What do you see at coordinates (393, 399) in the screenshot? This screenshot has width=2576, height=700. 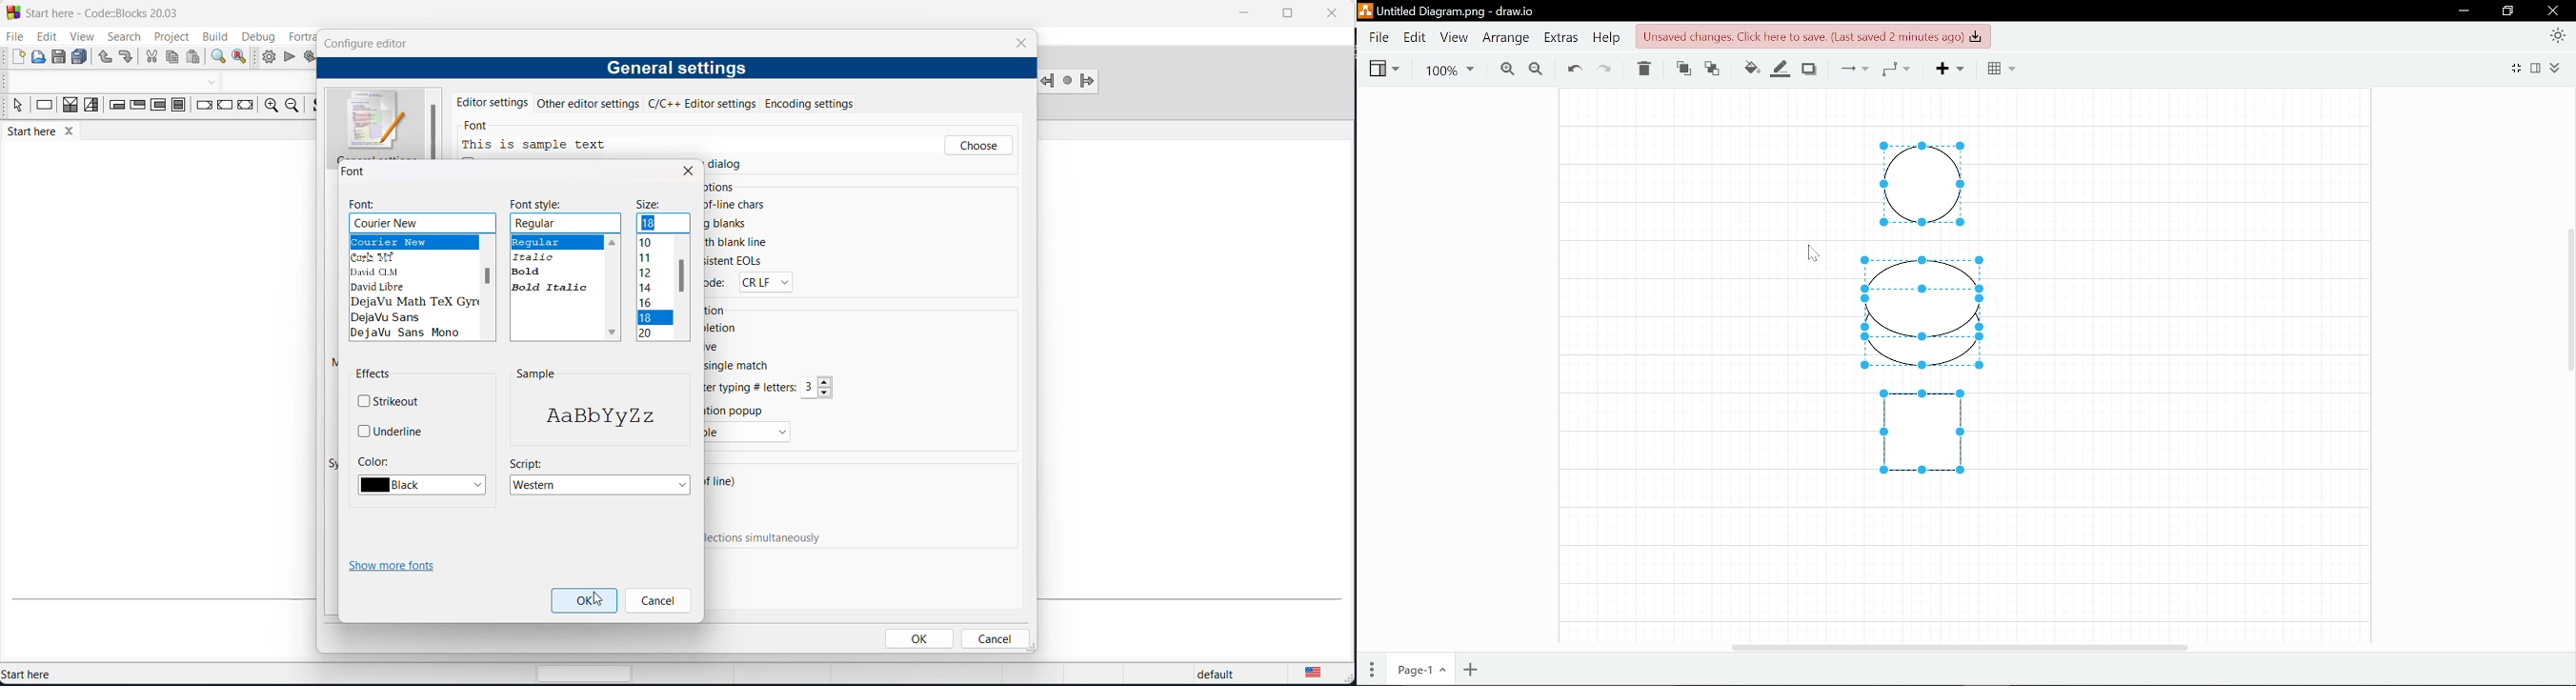 I see `strikeout checkbox` at bounding box center [393, 399].